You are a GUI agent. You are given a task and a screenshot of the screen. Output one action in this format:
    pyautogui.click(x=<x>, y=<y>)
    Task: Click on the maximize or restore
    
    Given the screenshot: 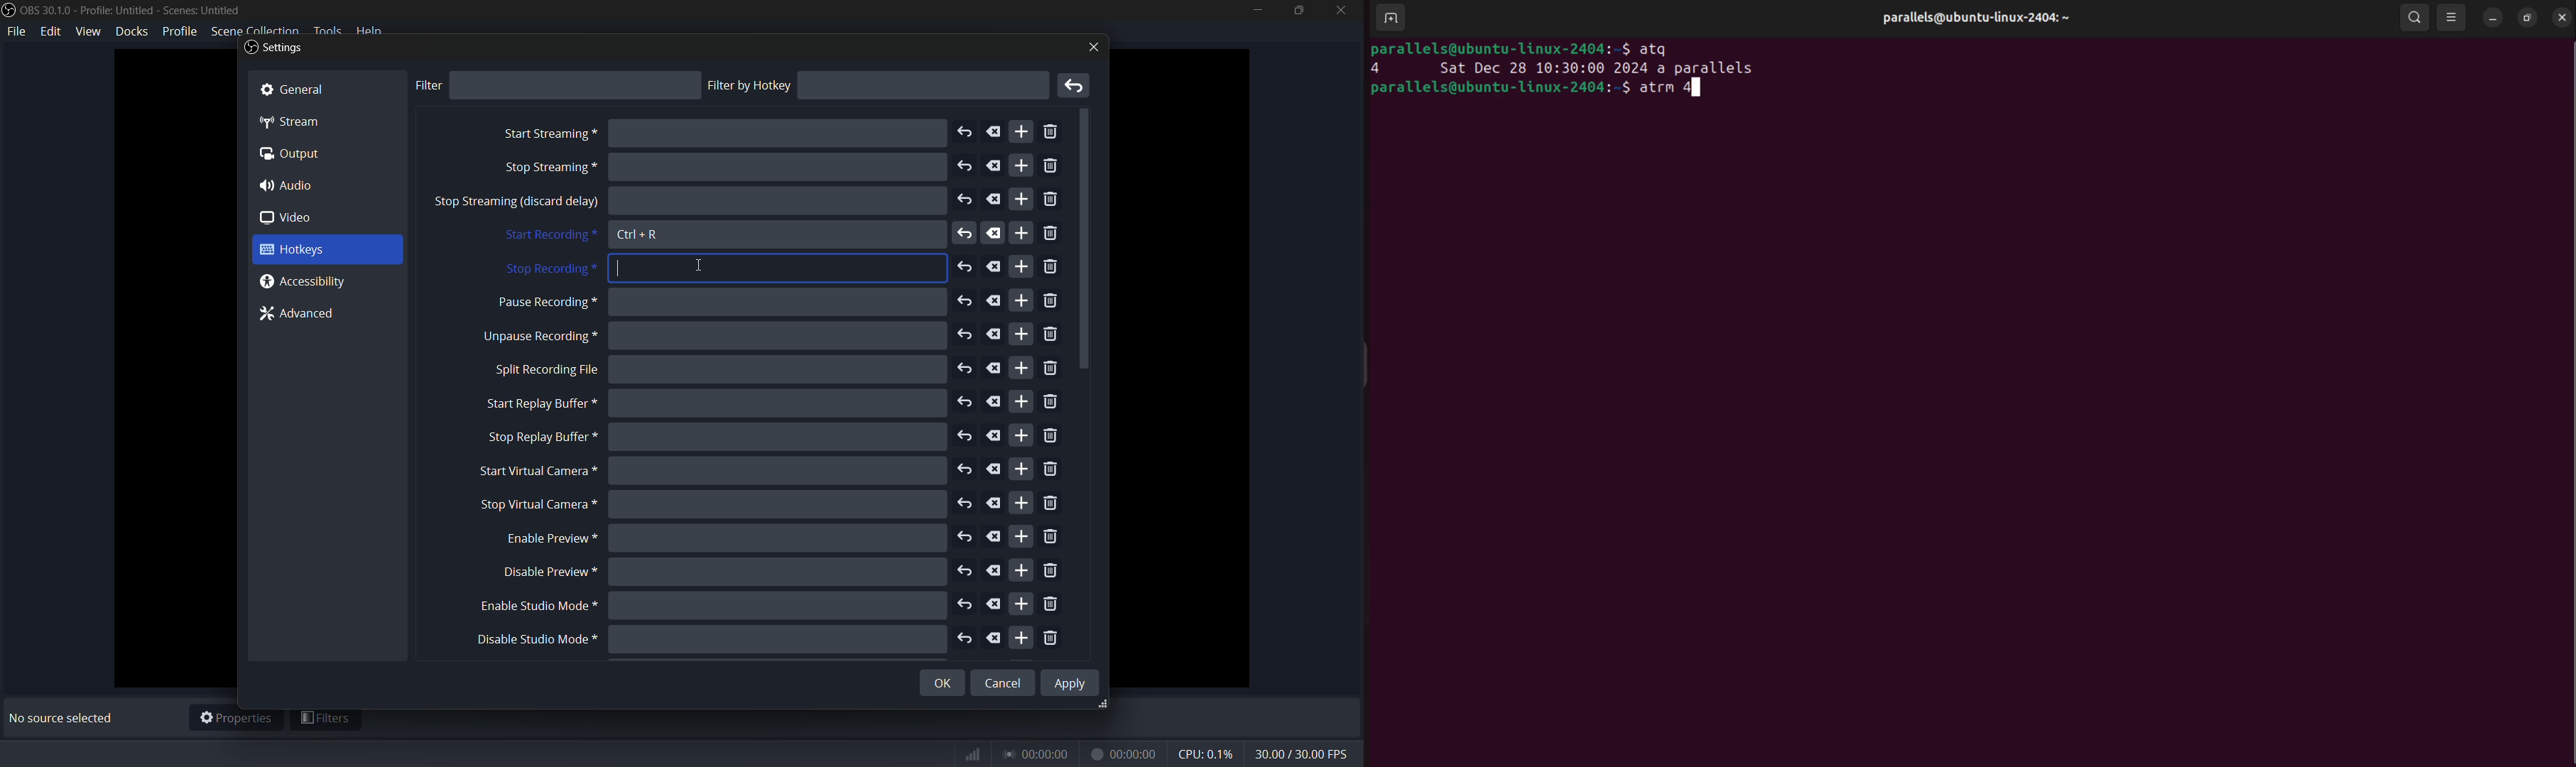 What is the action you would take?
    pyautogui.click(x=1297, y=10)
    